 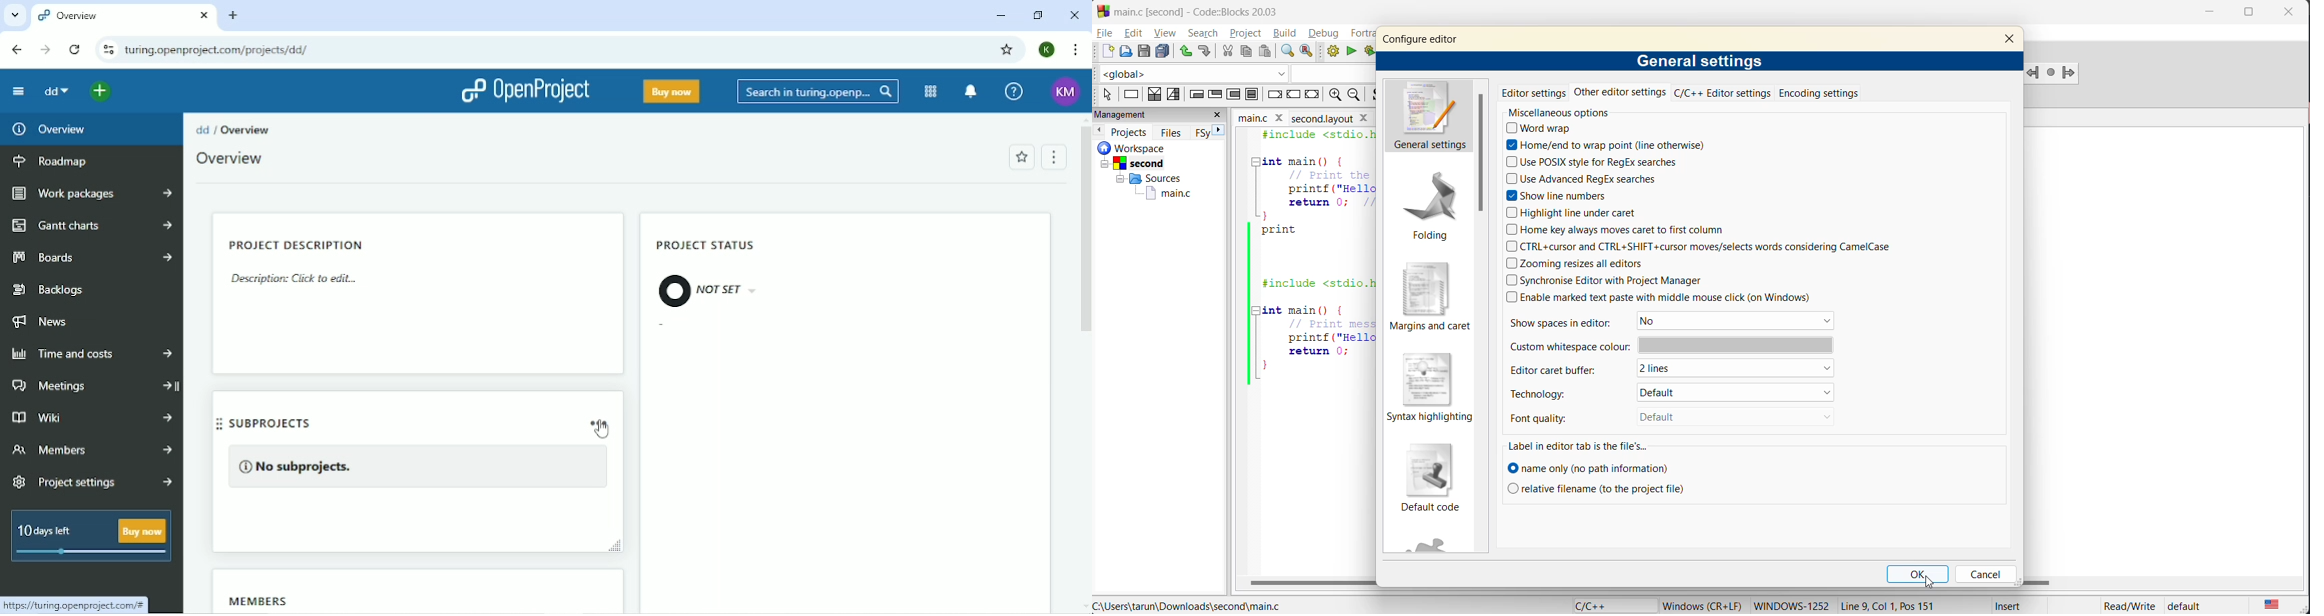 I want to click on toggle source, so click(x=1379, y=97).